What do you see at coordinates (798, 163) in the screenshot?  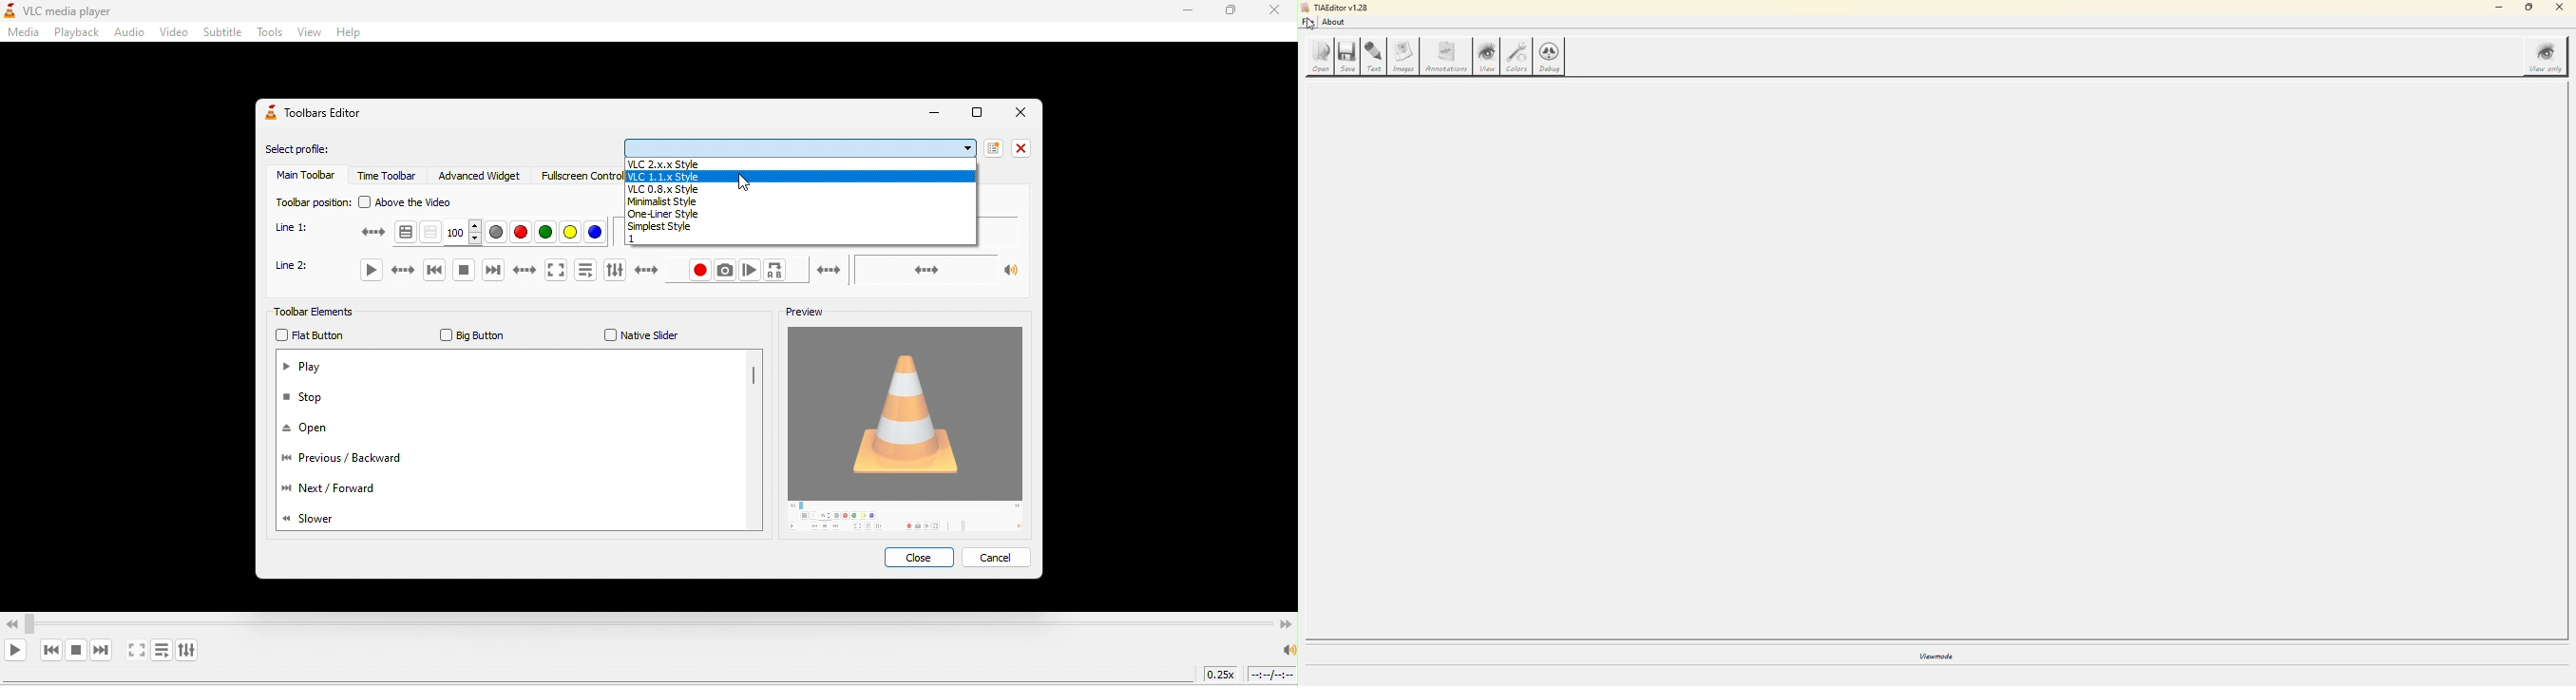 I see `vlc2x.x.style` at bounding box center [798, 163].